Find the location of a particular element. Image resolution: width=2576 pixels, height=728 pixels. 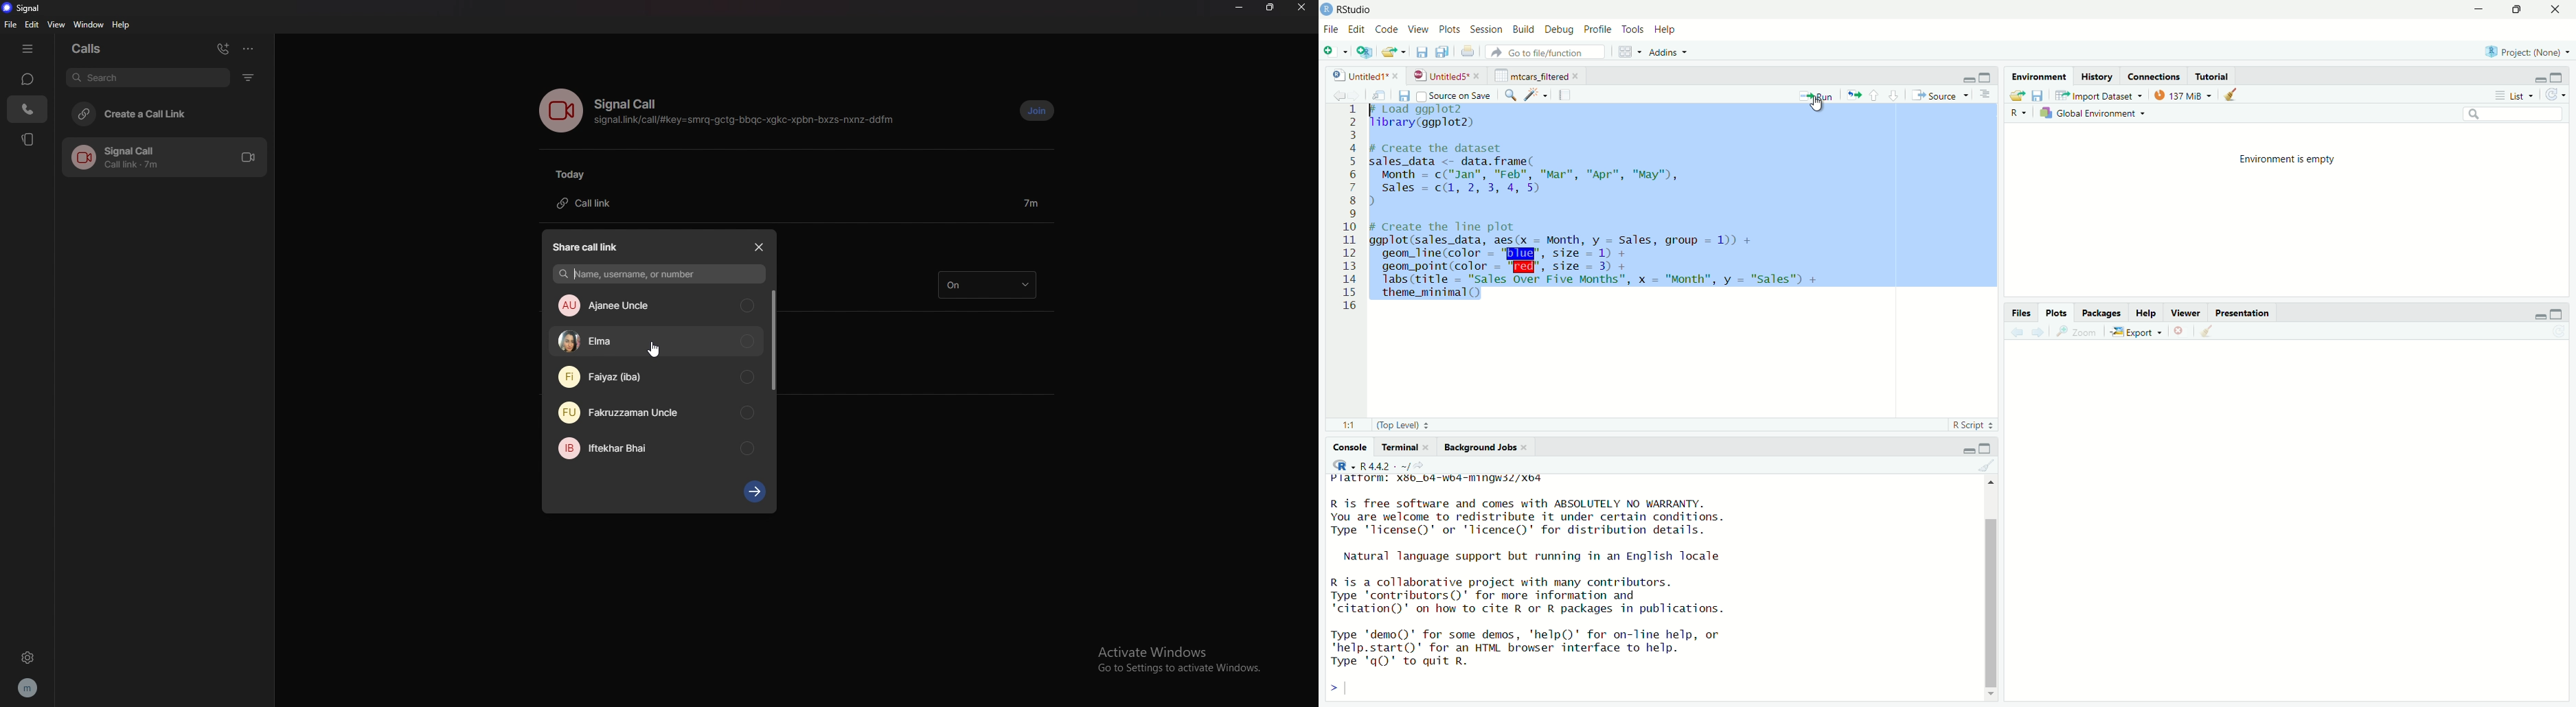

R is free software and comes with ABSOLUTELY NO WARRANTY.

You are welcome to redistribute it under certain conditions.

Type 'license()' or 'licence()' for distribution details.
Natural language support but running in an English locale

R is a collaborative project with many contributors.

Type 'contributors()' for more information and

‘citation()' on how to cite R or R packages in publications.

Type 'demo()' for some demos, 'help()' for on-line help, or

'help.start()' for an HTML browser interface to help.

Type 'gQ' to quit R. is located at coordinates (1530, 585).